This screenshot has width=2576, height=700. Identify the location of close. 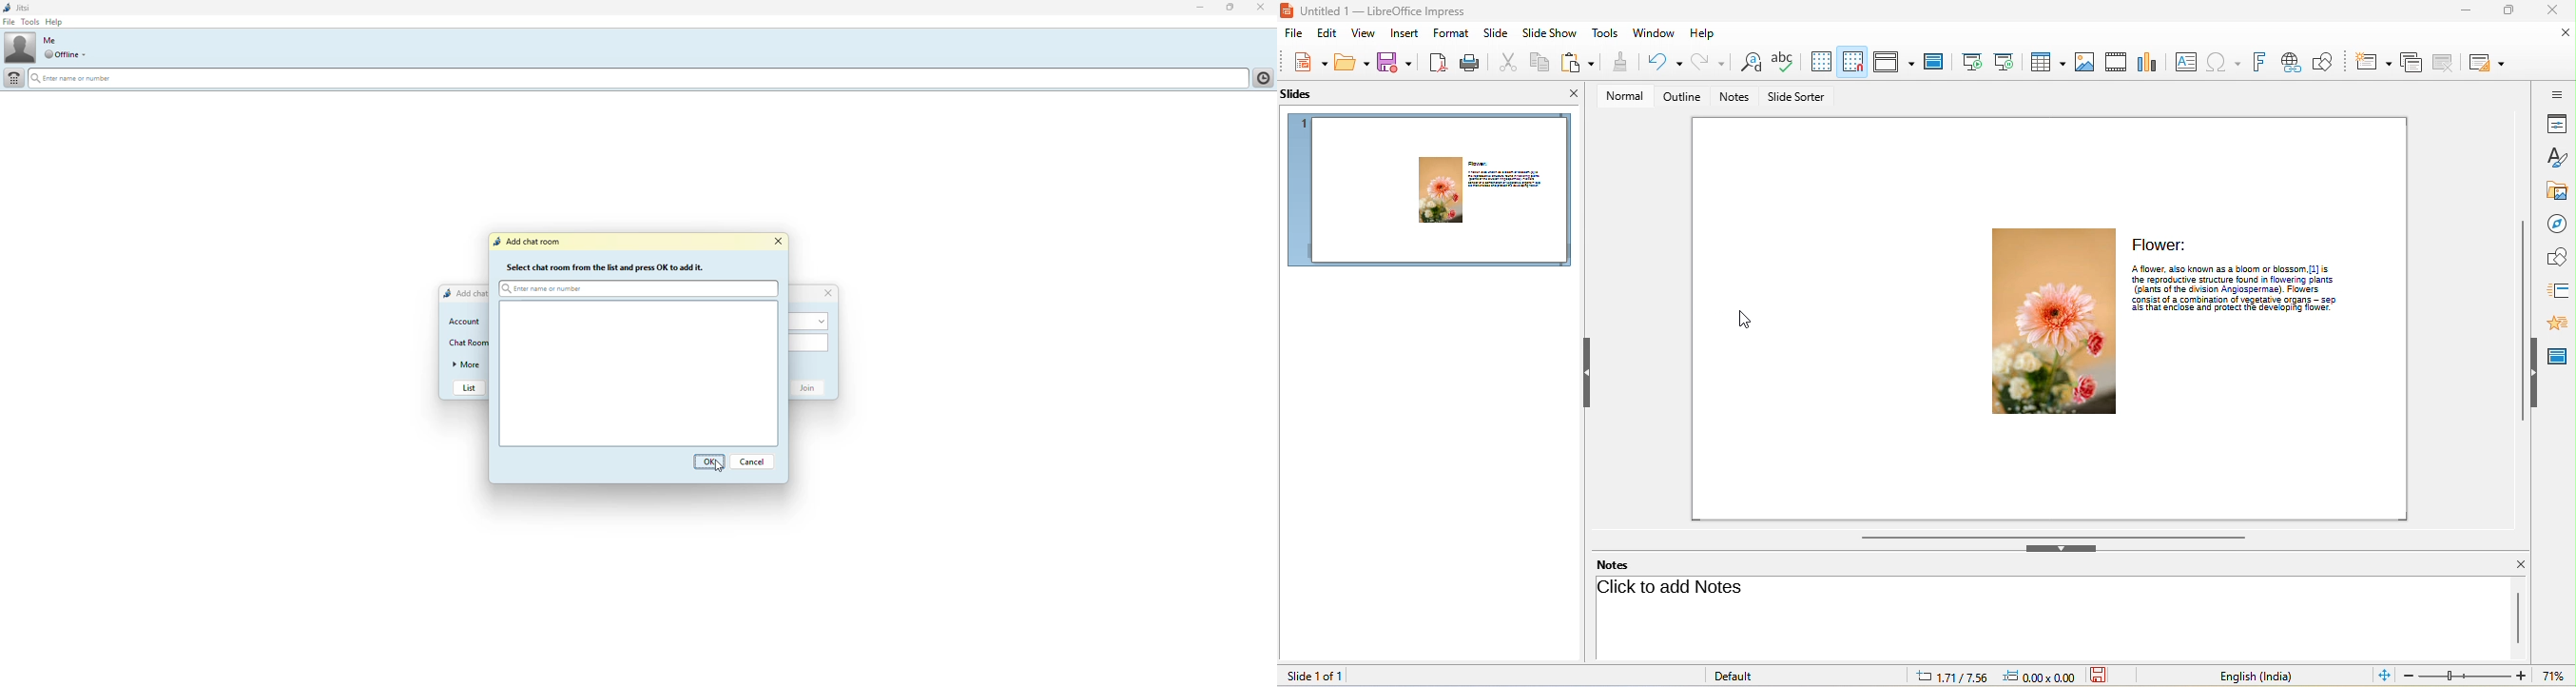
(2514, 565).